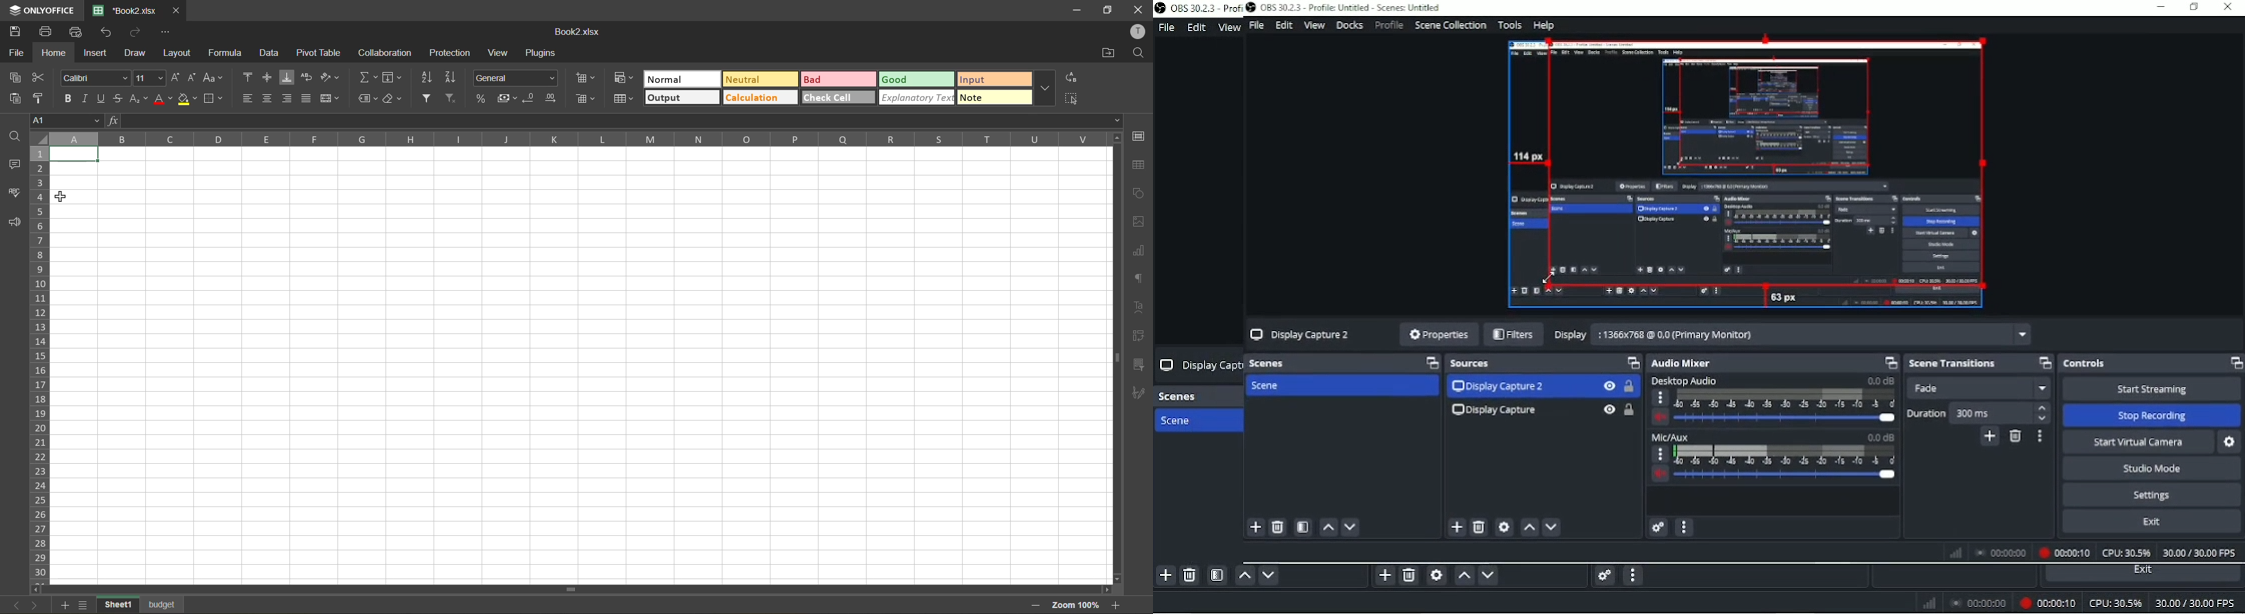  I want to click on draw, so click(138, 55).